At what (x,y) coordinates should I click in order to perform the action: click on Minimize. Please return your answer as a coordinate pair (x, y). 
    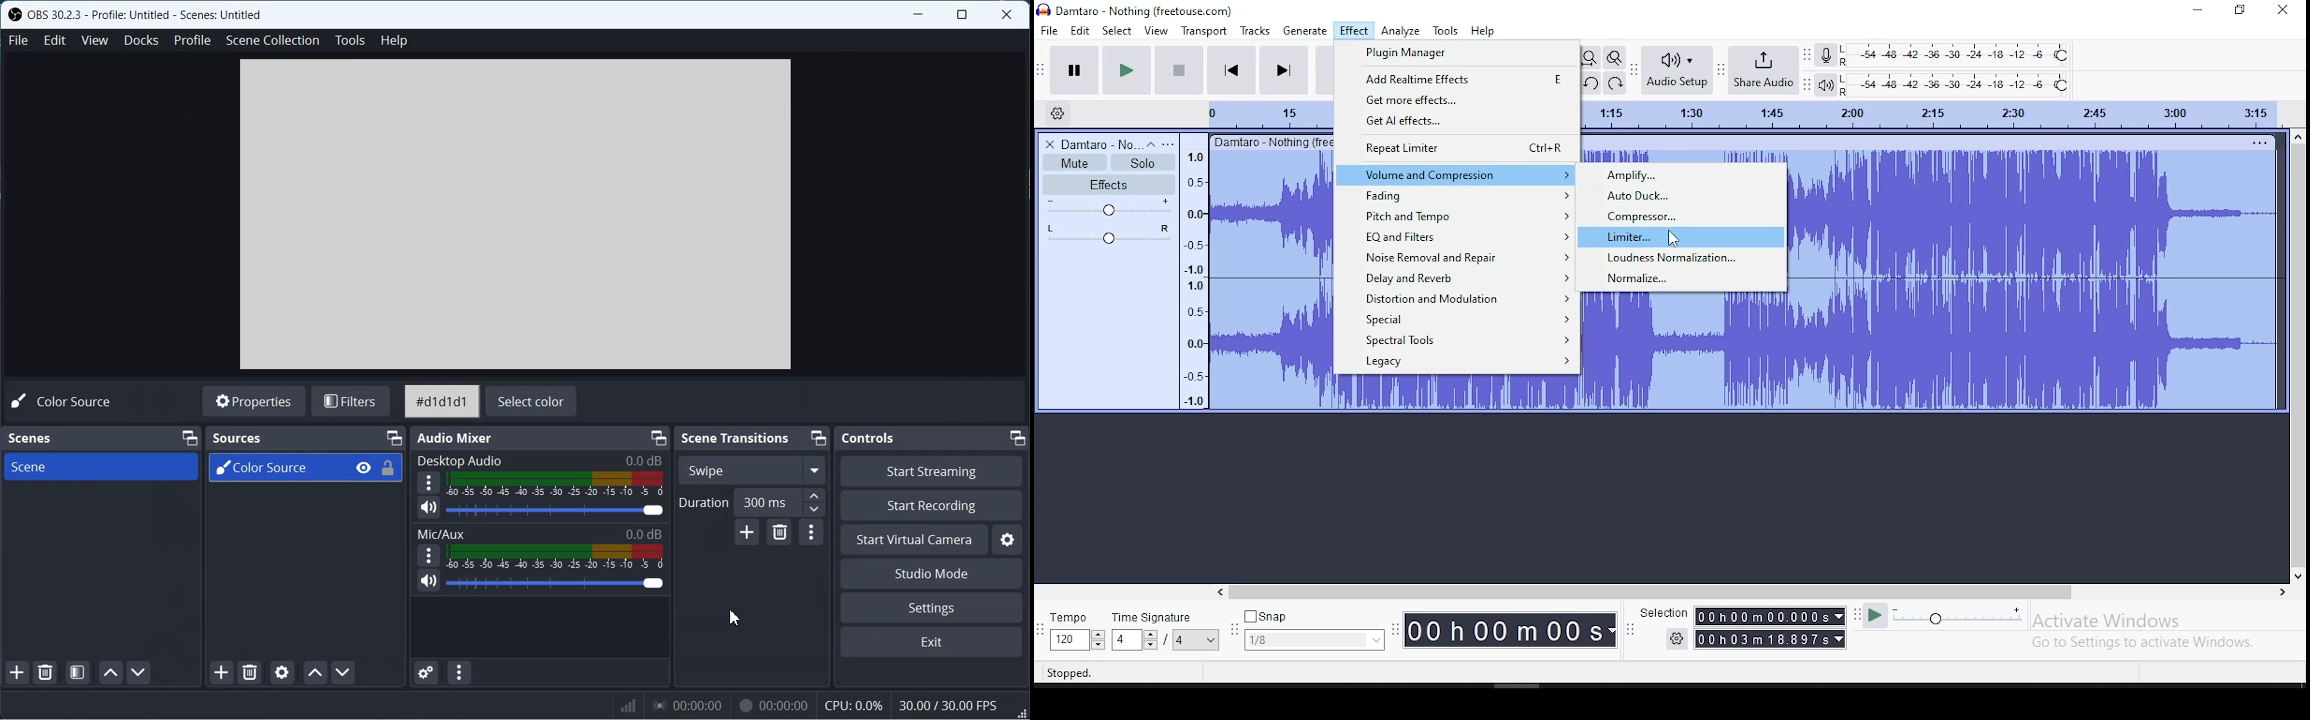
    Looking at the image, I should click on (819, 438).